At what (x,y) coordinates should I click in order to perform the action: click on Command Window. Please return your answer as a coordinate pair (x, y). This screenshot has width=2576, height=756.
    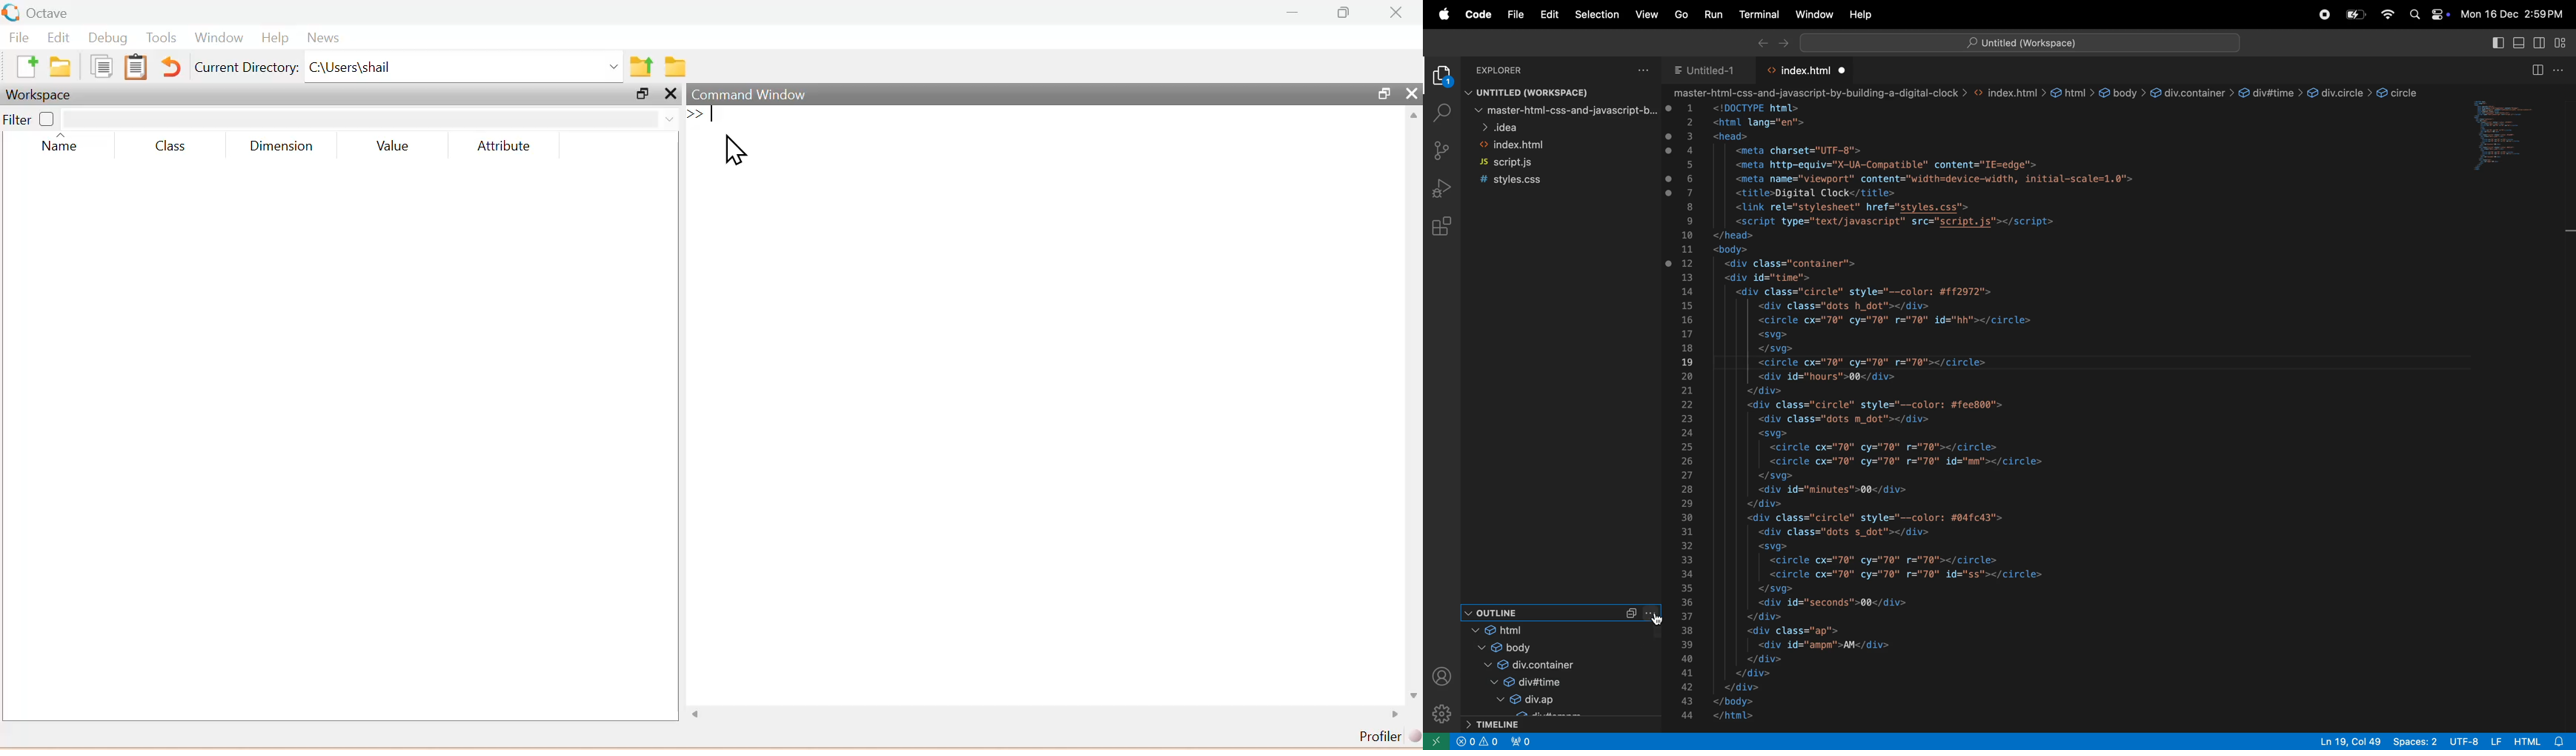
    Looking at the image, I should click on (750, 93).